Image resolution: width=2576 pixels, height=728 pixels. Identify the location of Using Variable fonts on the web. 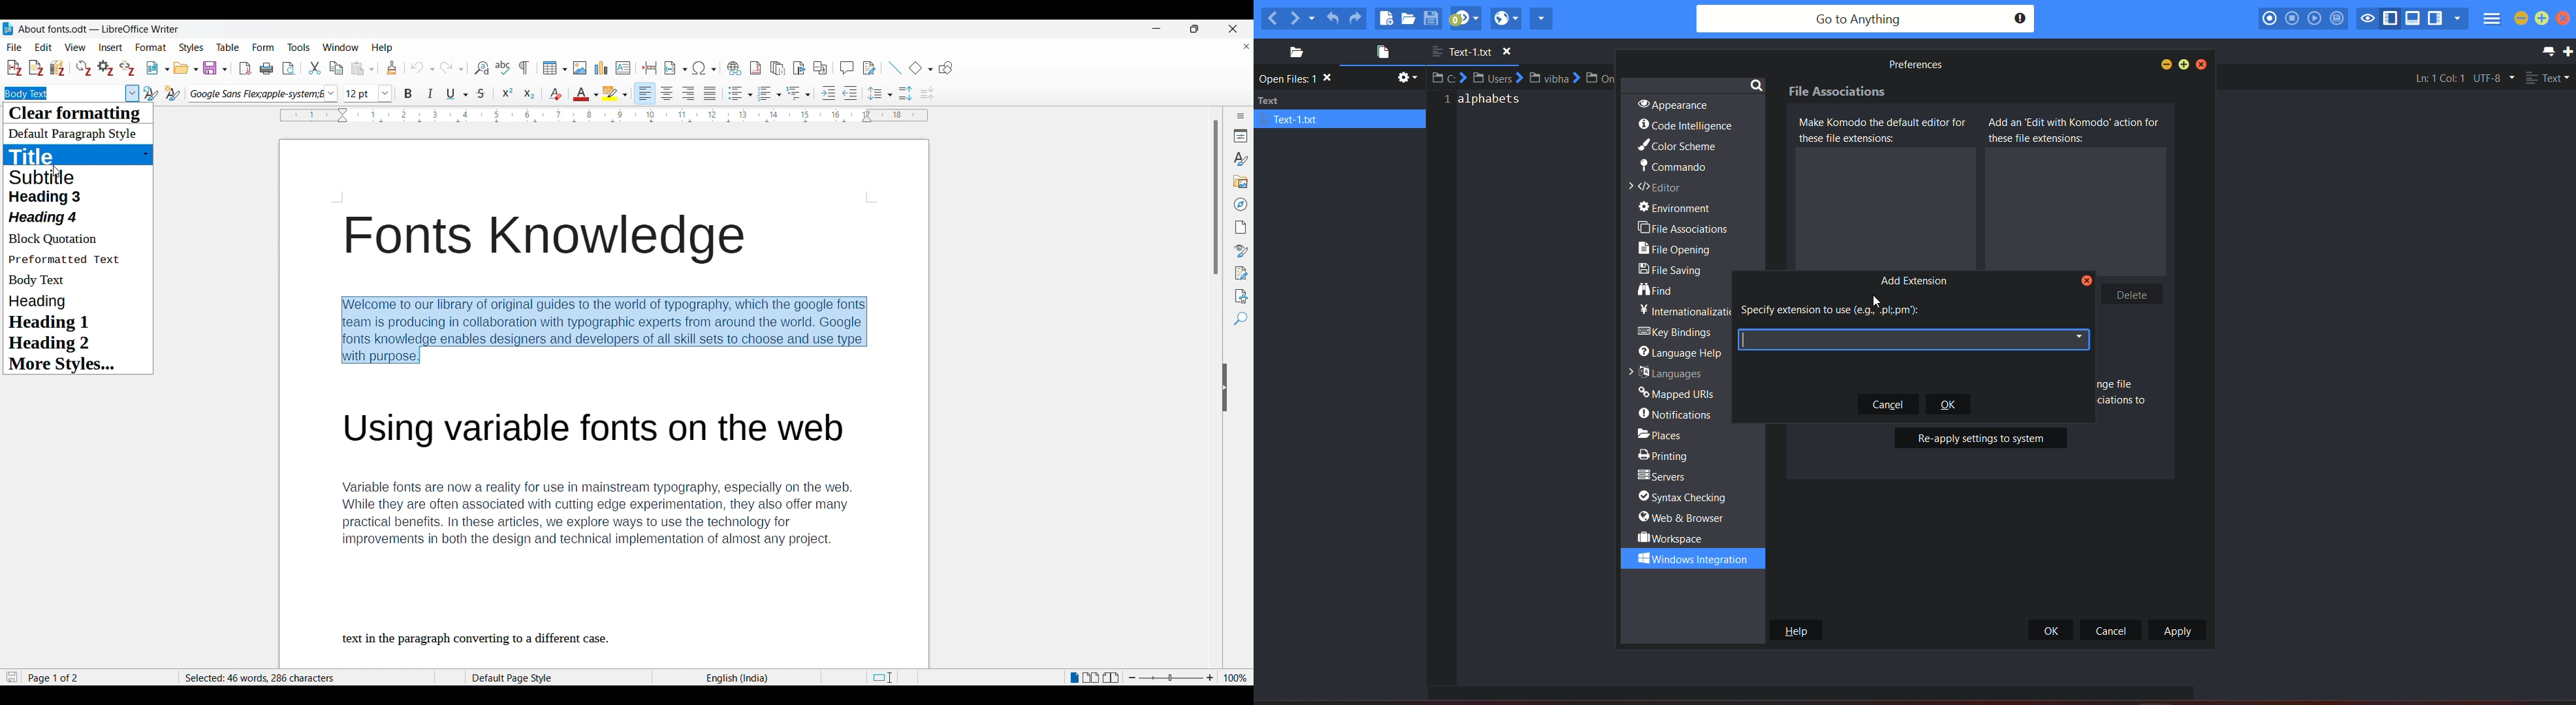
(603, 427).